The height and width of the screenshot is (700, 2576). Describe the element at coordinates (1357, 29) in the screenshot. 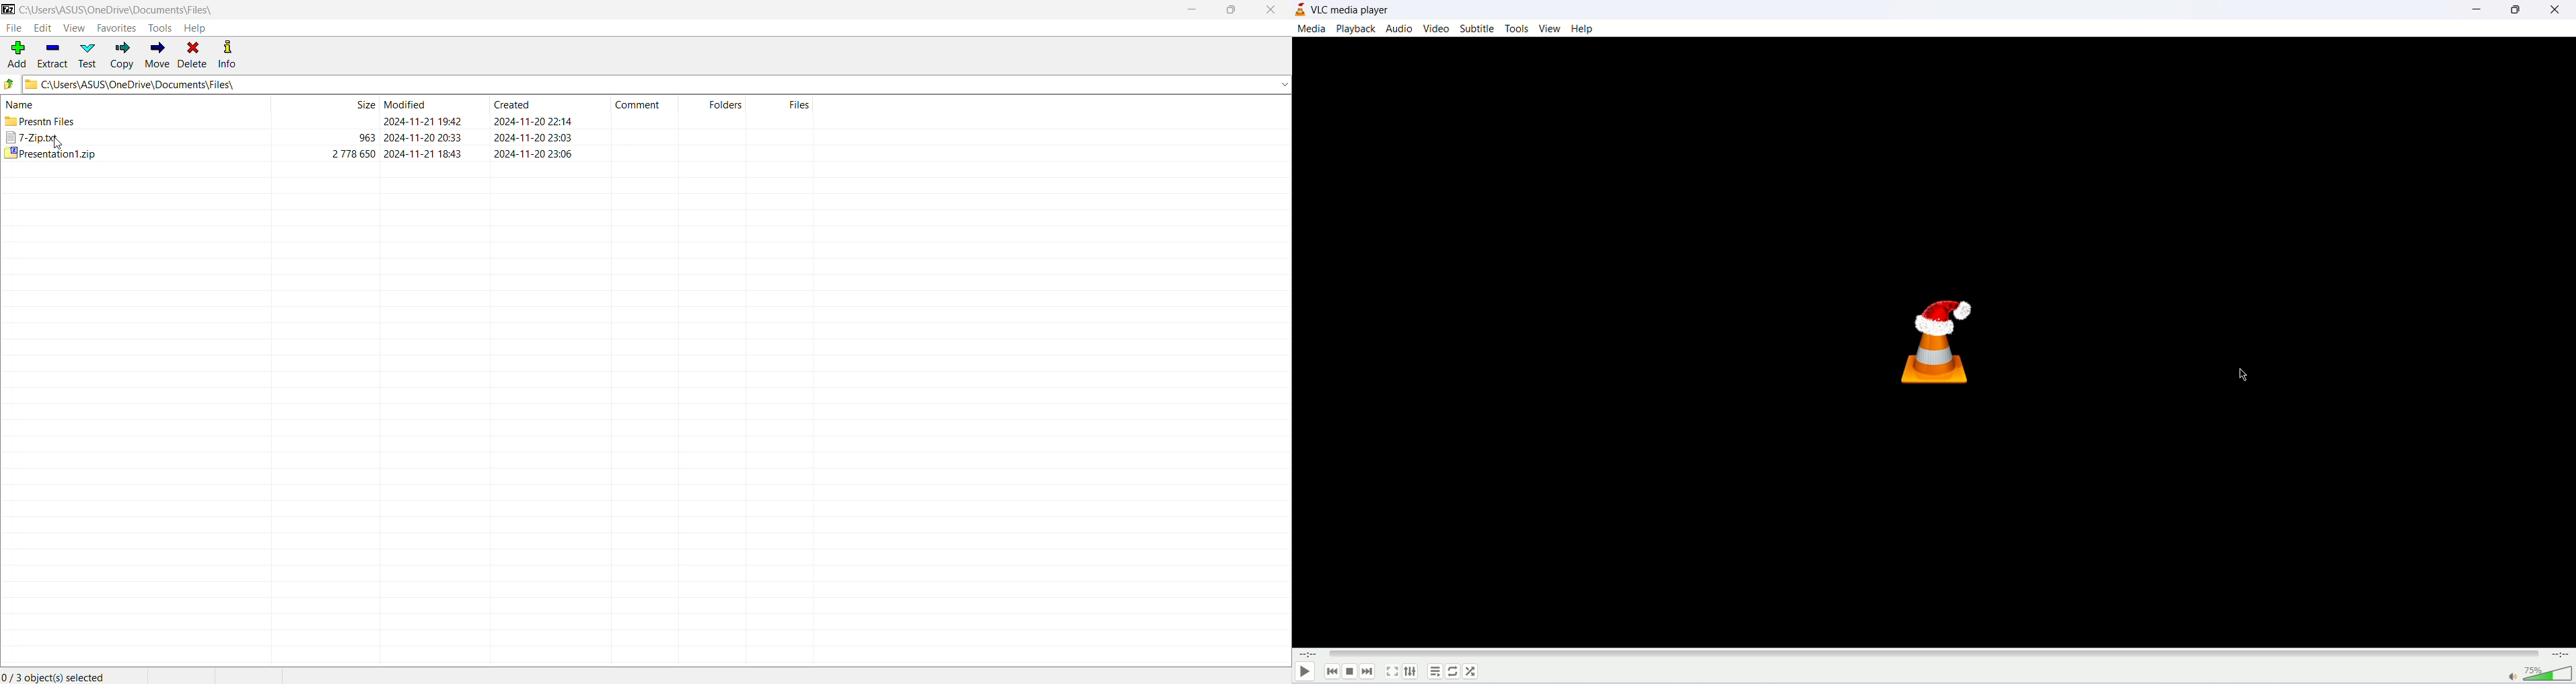

I see `playback` at that location.